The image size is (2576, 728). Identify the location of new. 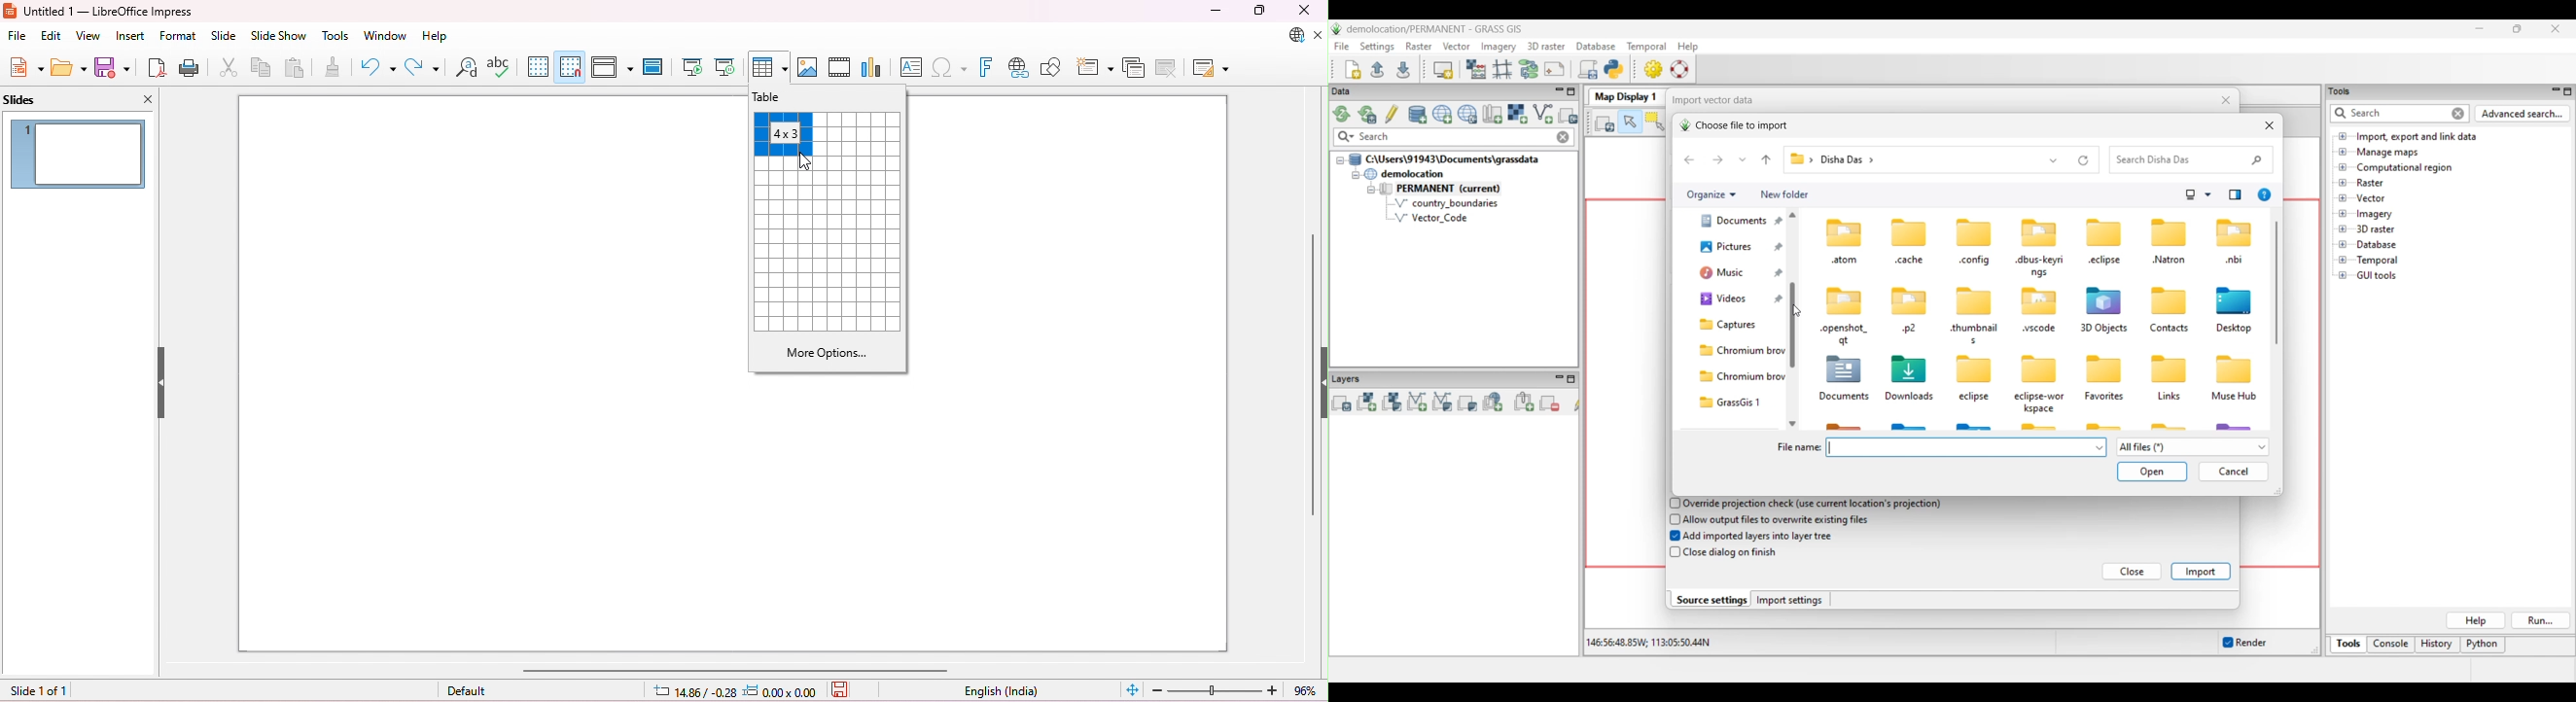
(26, 67).